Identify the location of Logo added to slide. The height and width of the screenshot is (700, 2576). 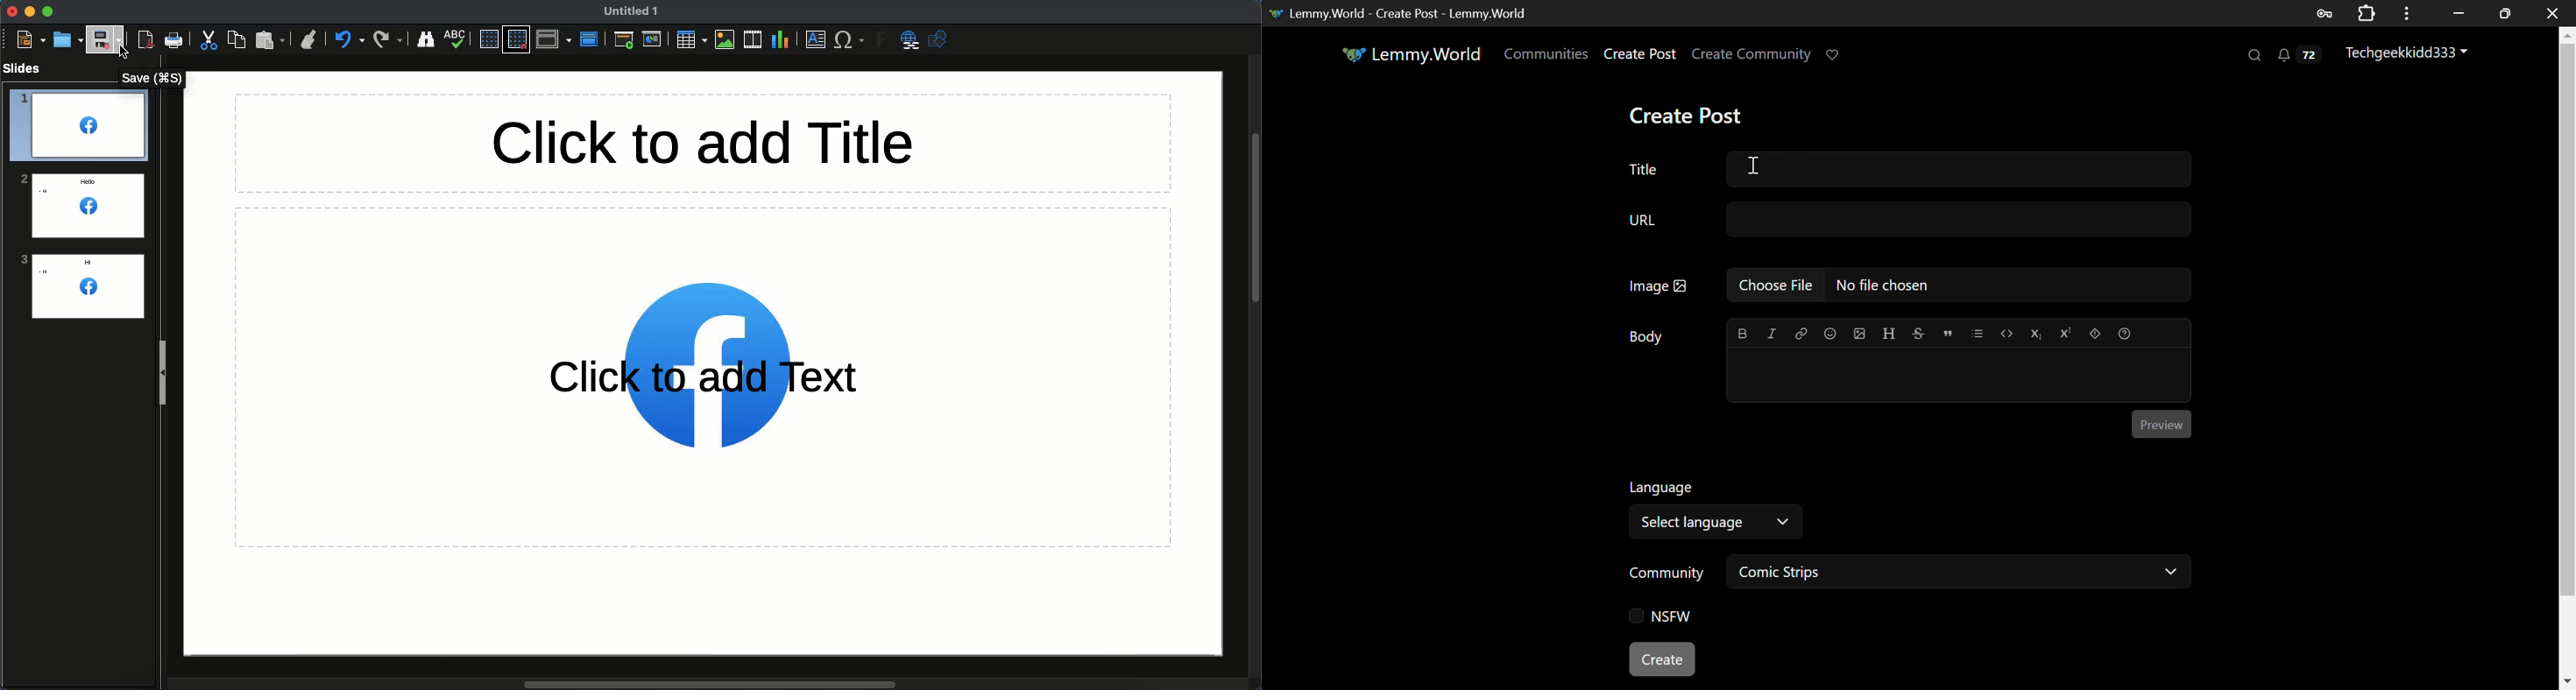
(705, 429).